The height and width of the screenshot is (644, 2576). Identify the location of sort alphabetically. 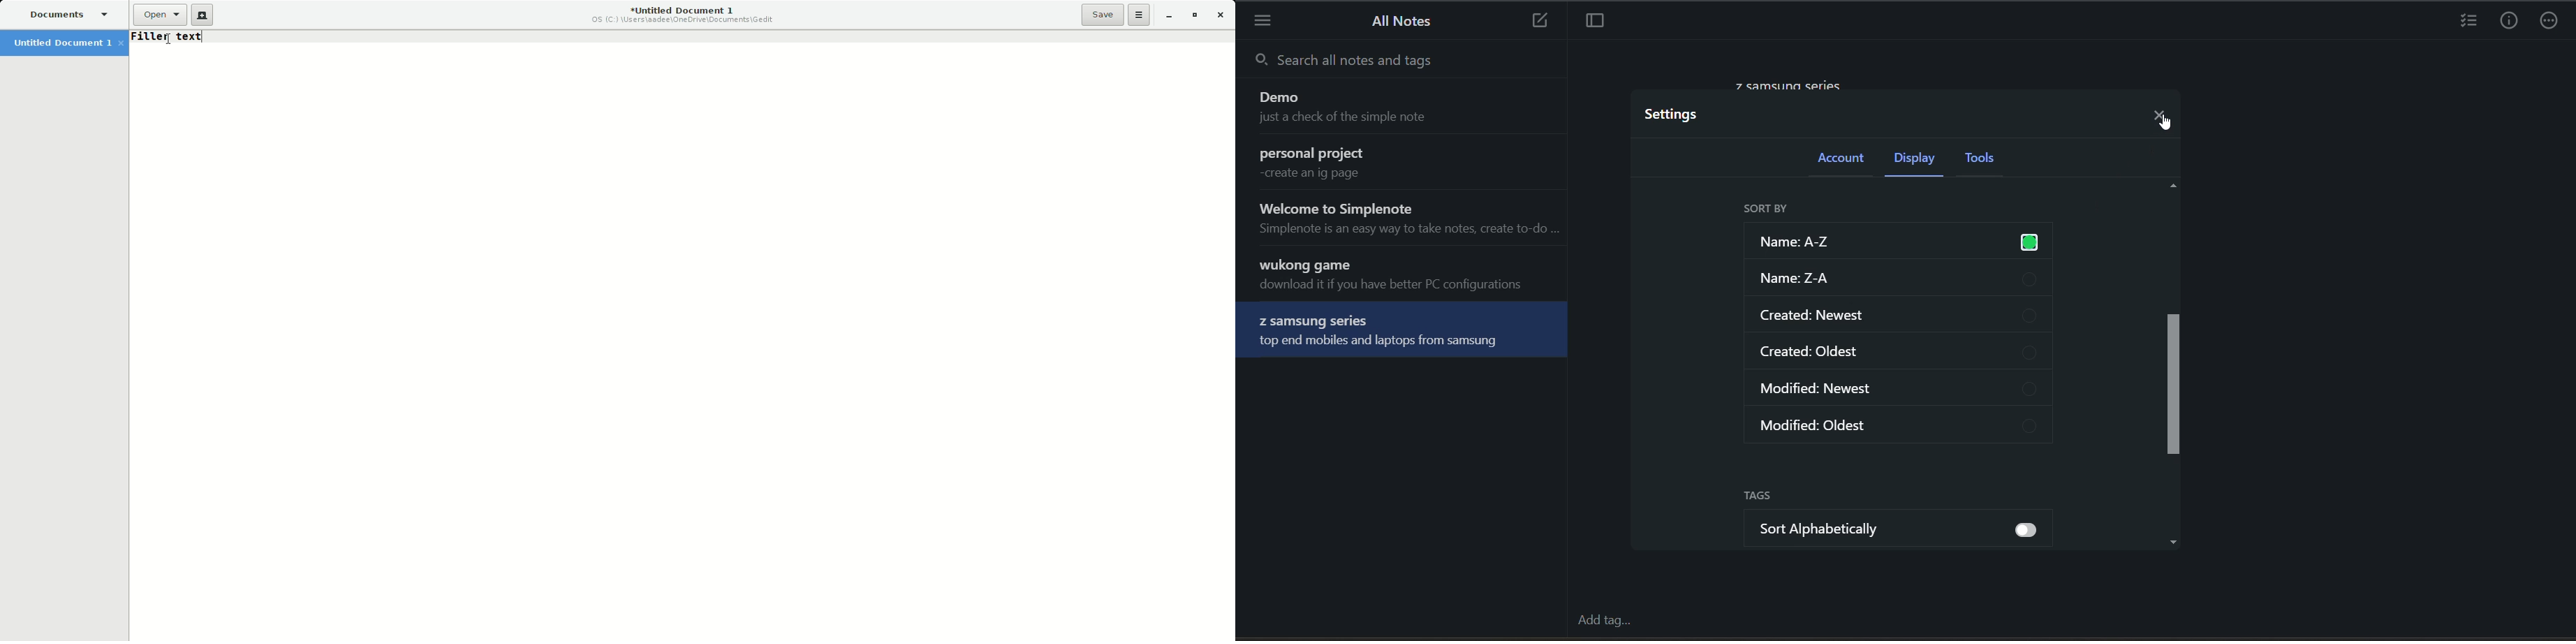
(1911, 531).